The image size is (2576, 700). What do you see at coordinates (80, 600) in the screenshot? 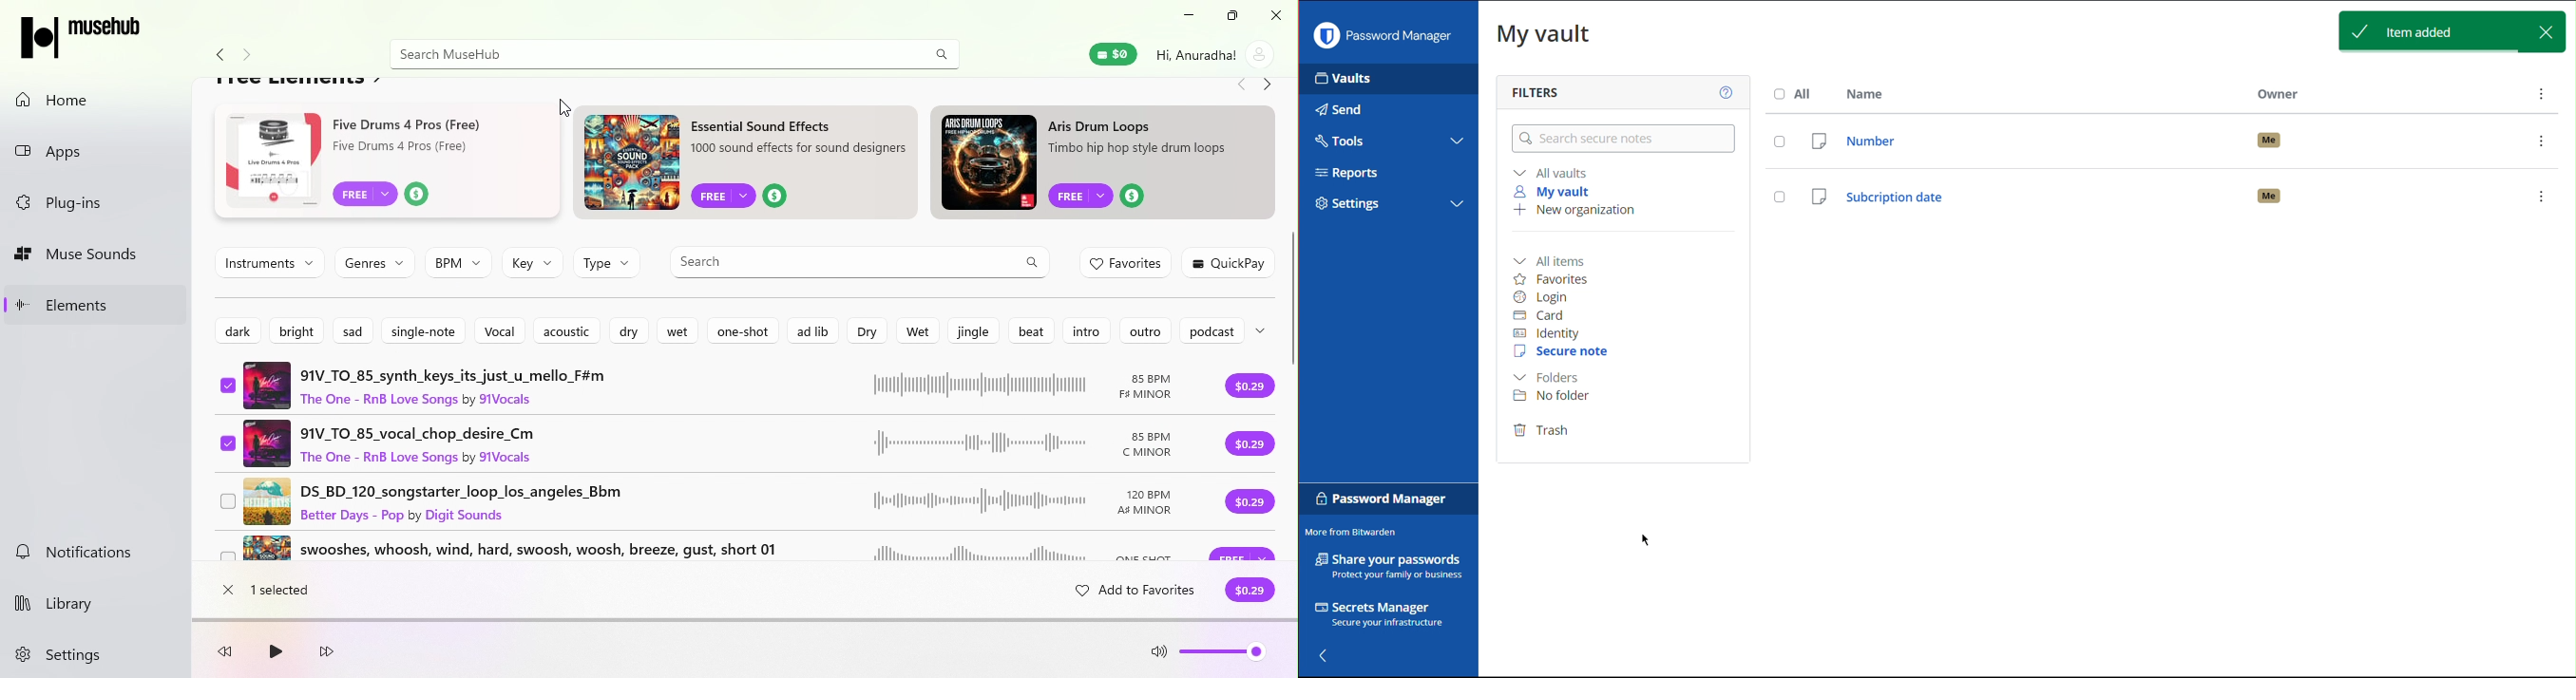
I see `Library` at bounding box center [80, 600].